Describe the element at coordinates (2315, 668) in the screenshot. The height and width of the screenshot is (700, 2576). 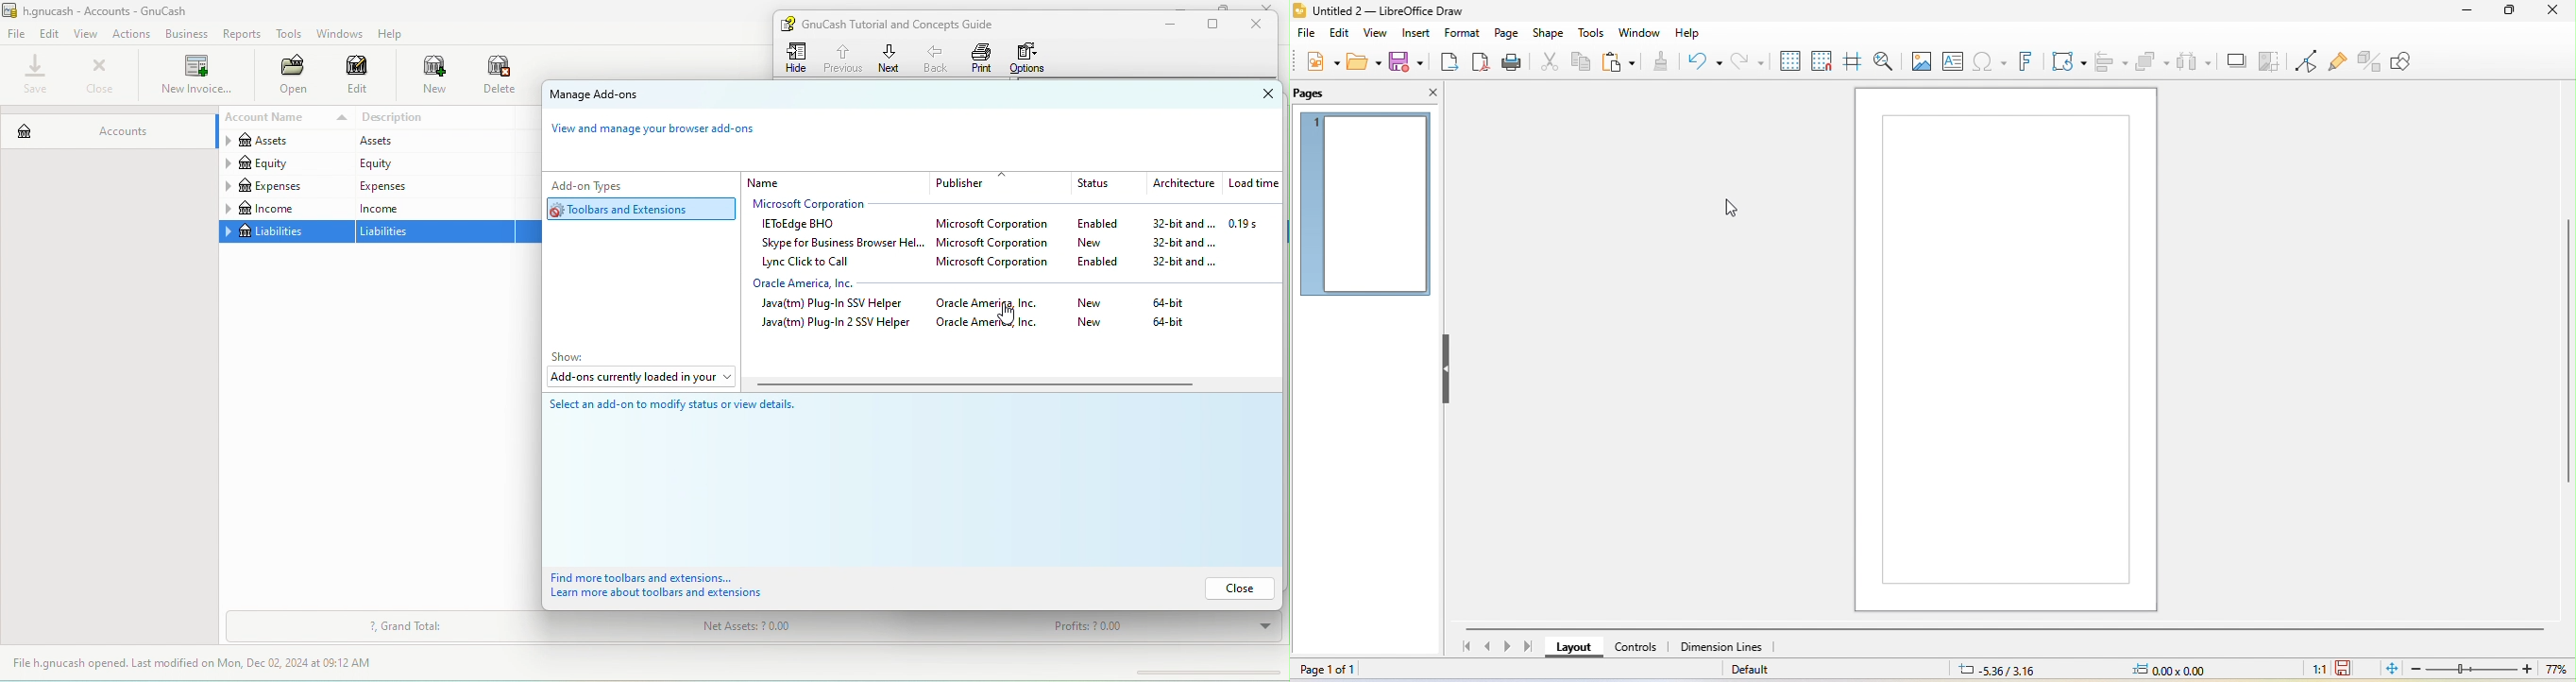
I see `1:1` at that location.